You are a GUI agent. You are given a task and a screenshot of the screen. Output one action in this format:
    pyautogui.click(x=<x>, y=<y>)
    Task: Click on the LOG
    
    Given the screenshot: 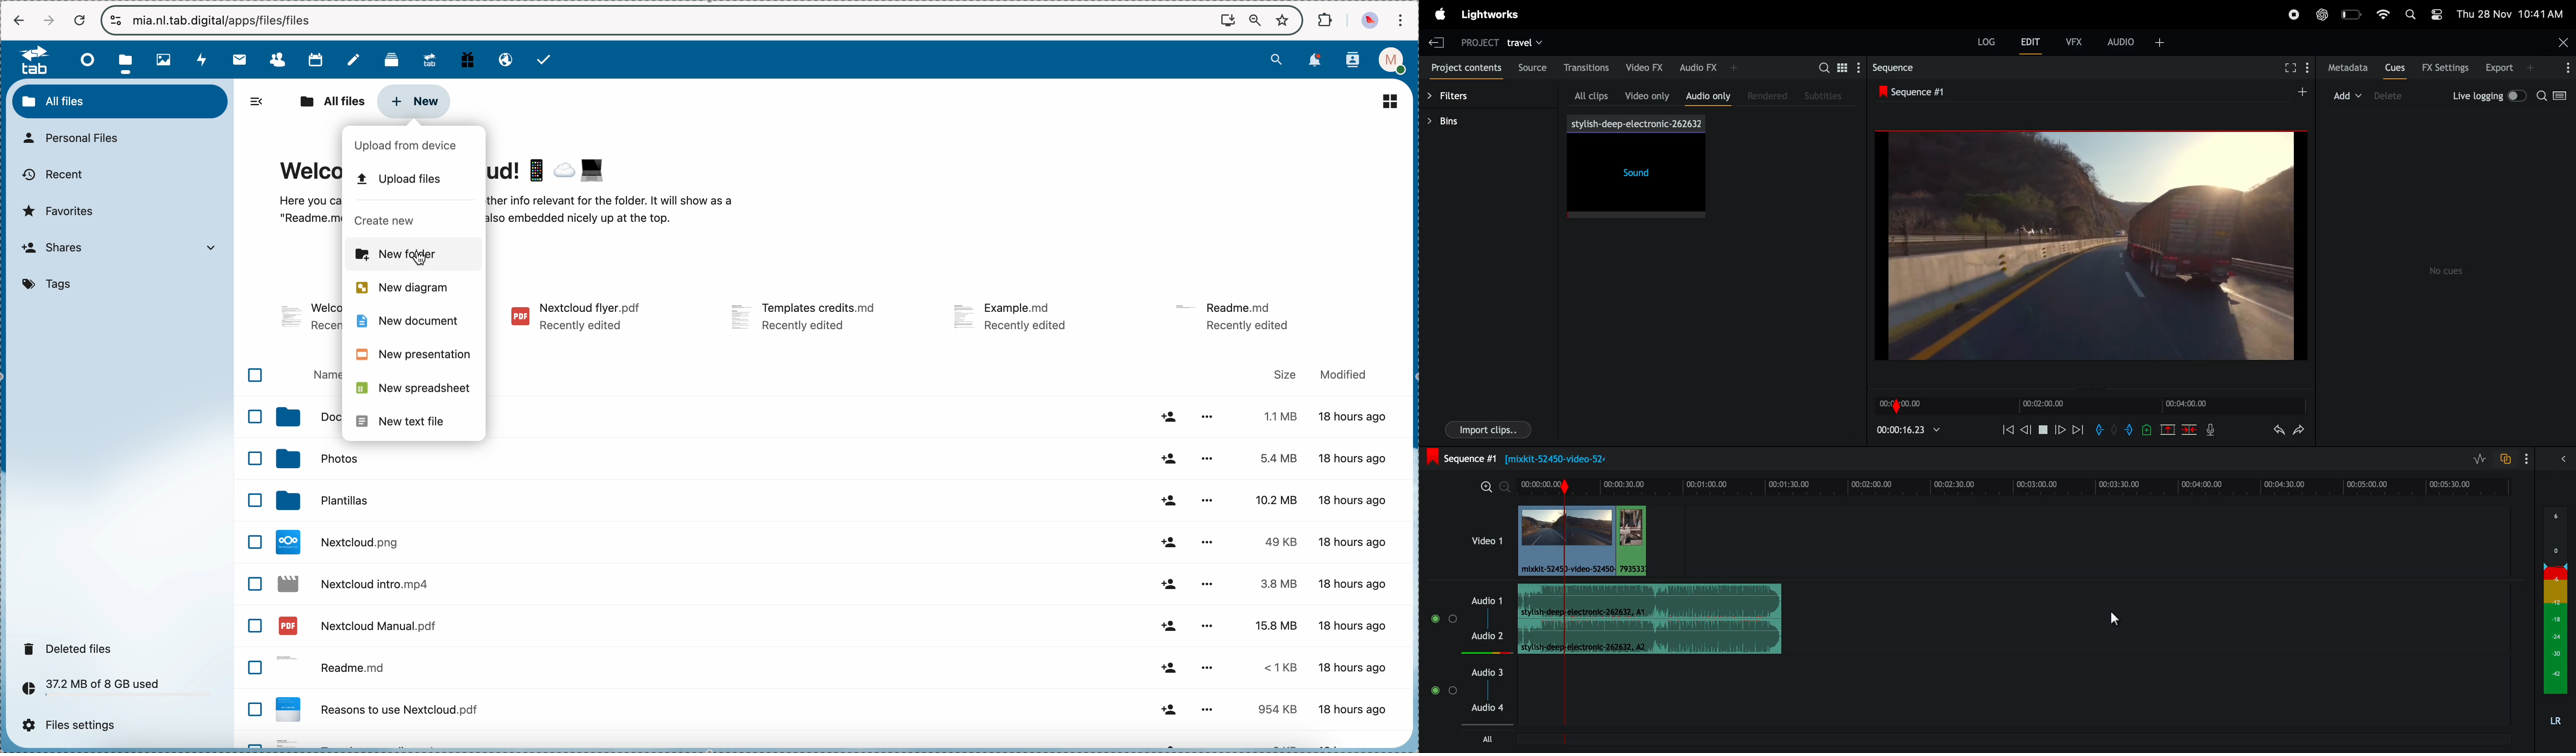 What is the action you would take?
    pyautogui.click(x=1986, y=41)
    